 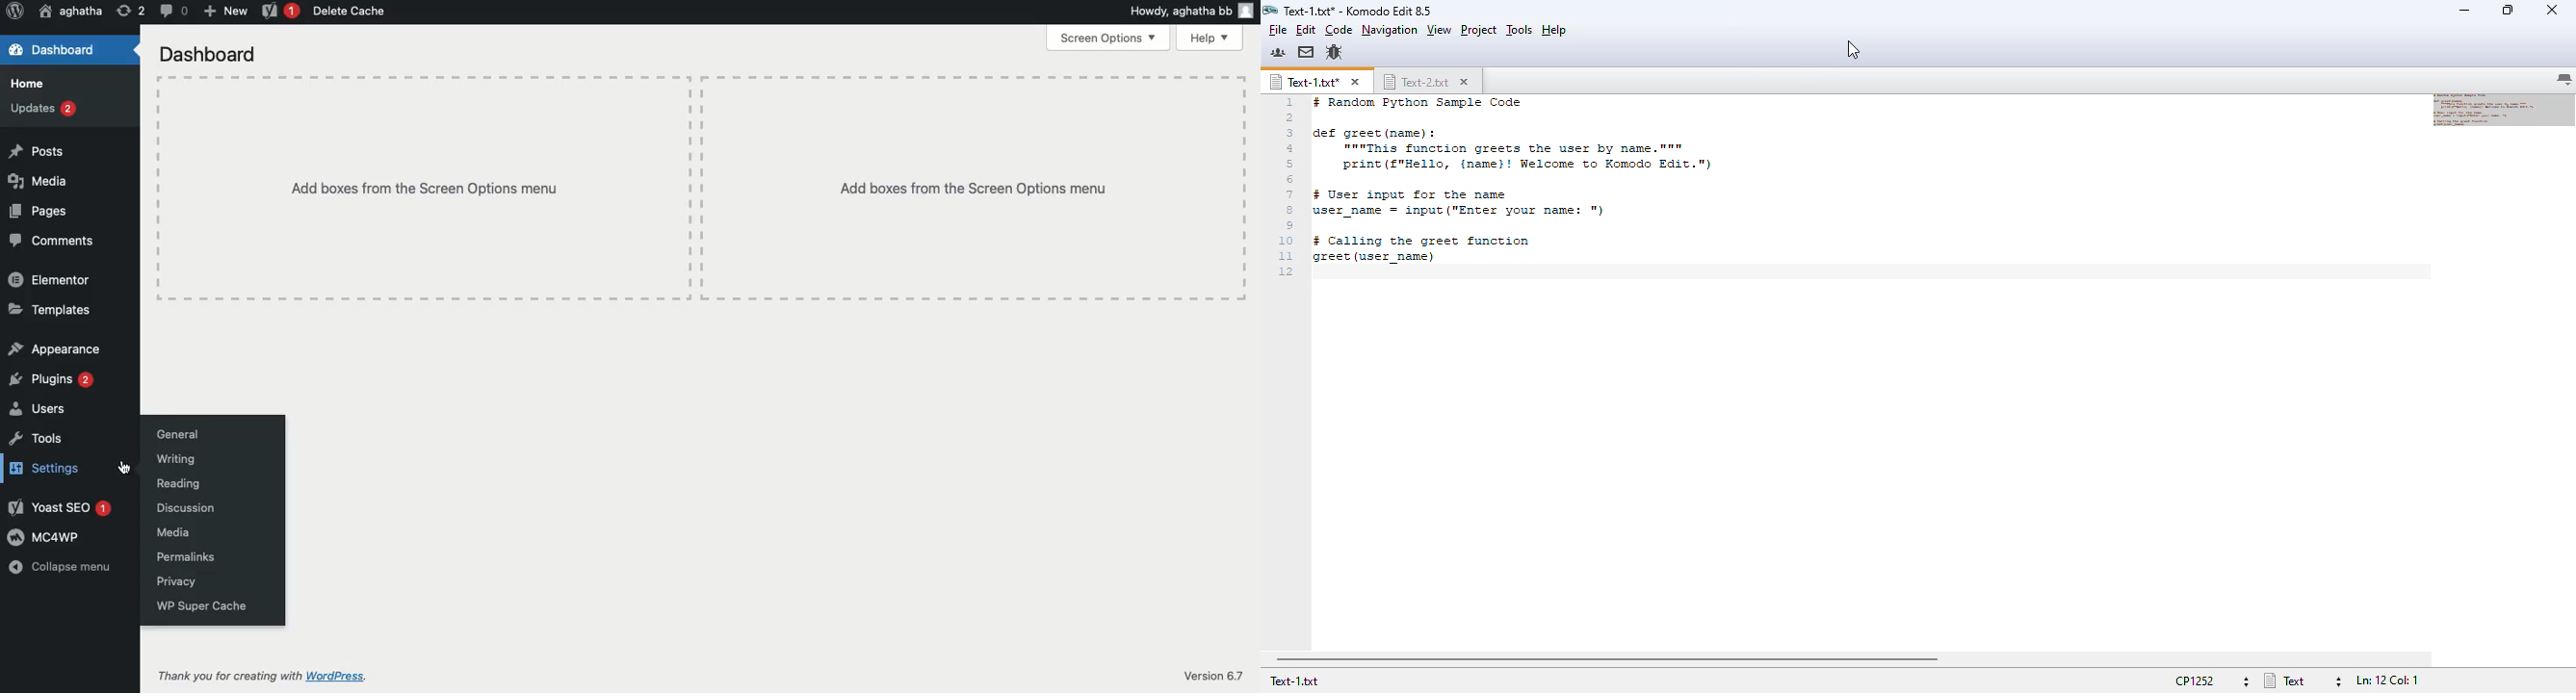 I want to click on Media, so click(x=170, y=534).